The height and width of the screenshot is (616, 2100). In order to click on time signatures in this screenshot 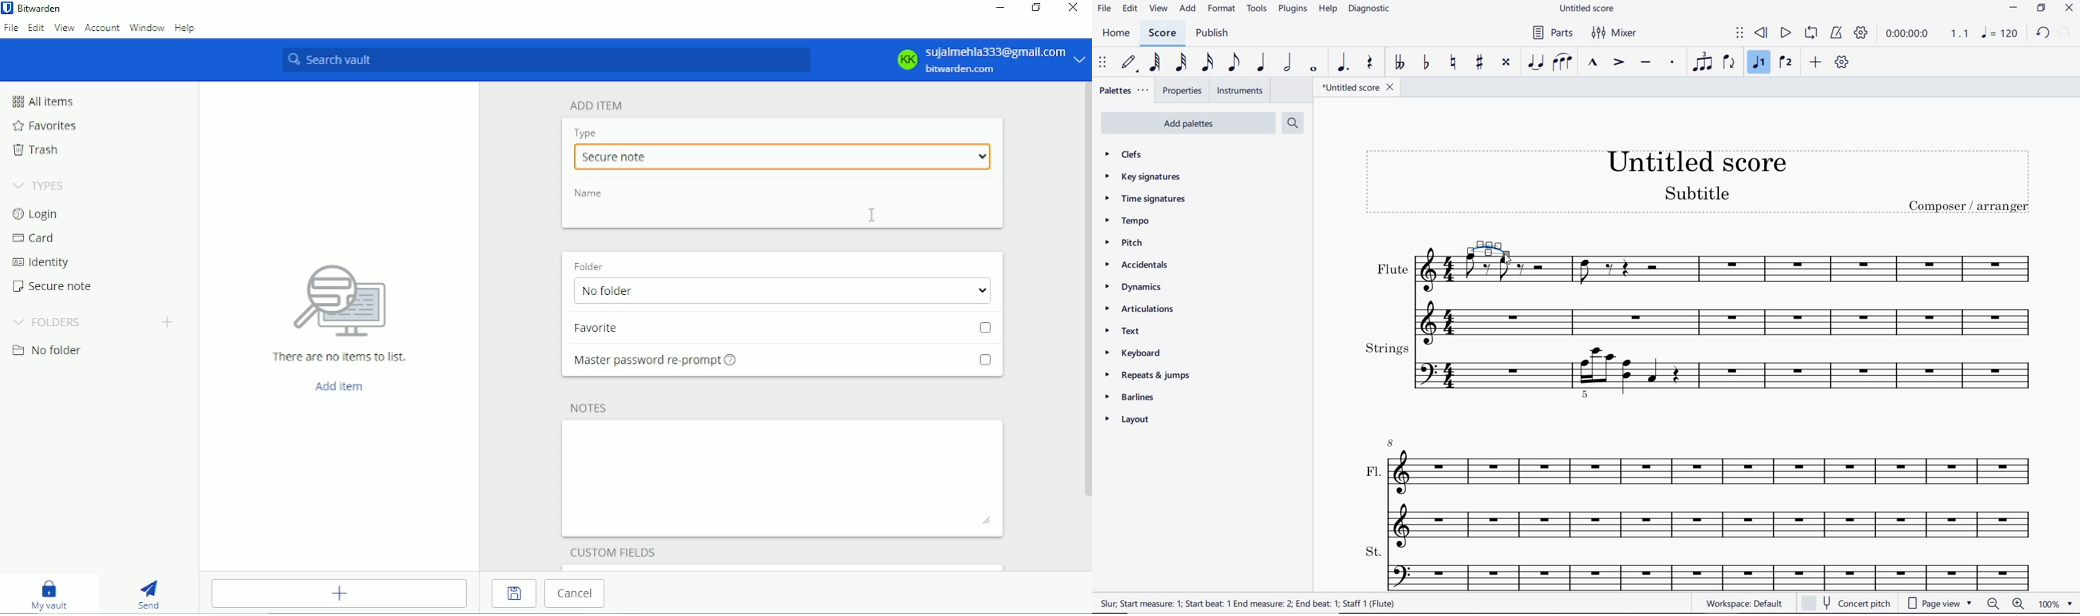, I will do `click(1144, 199)`.